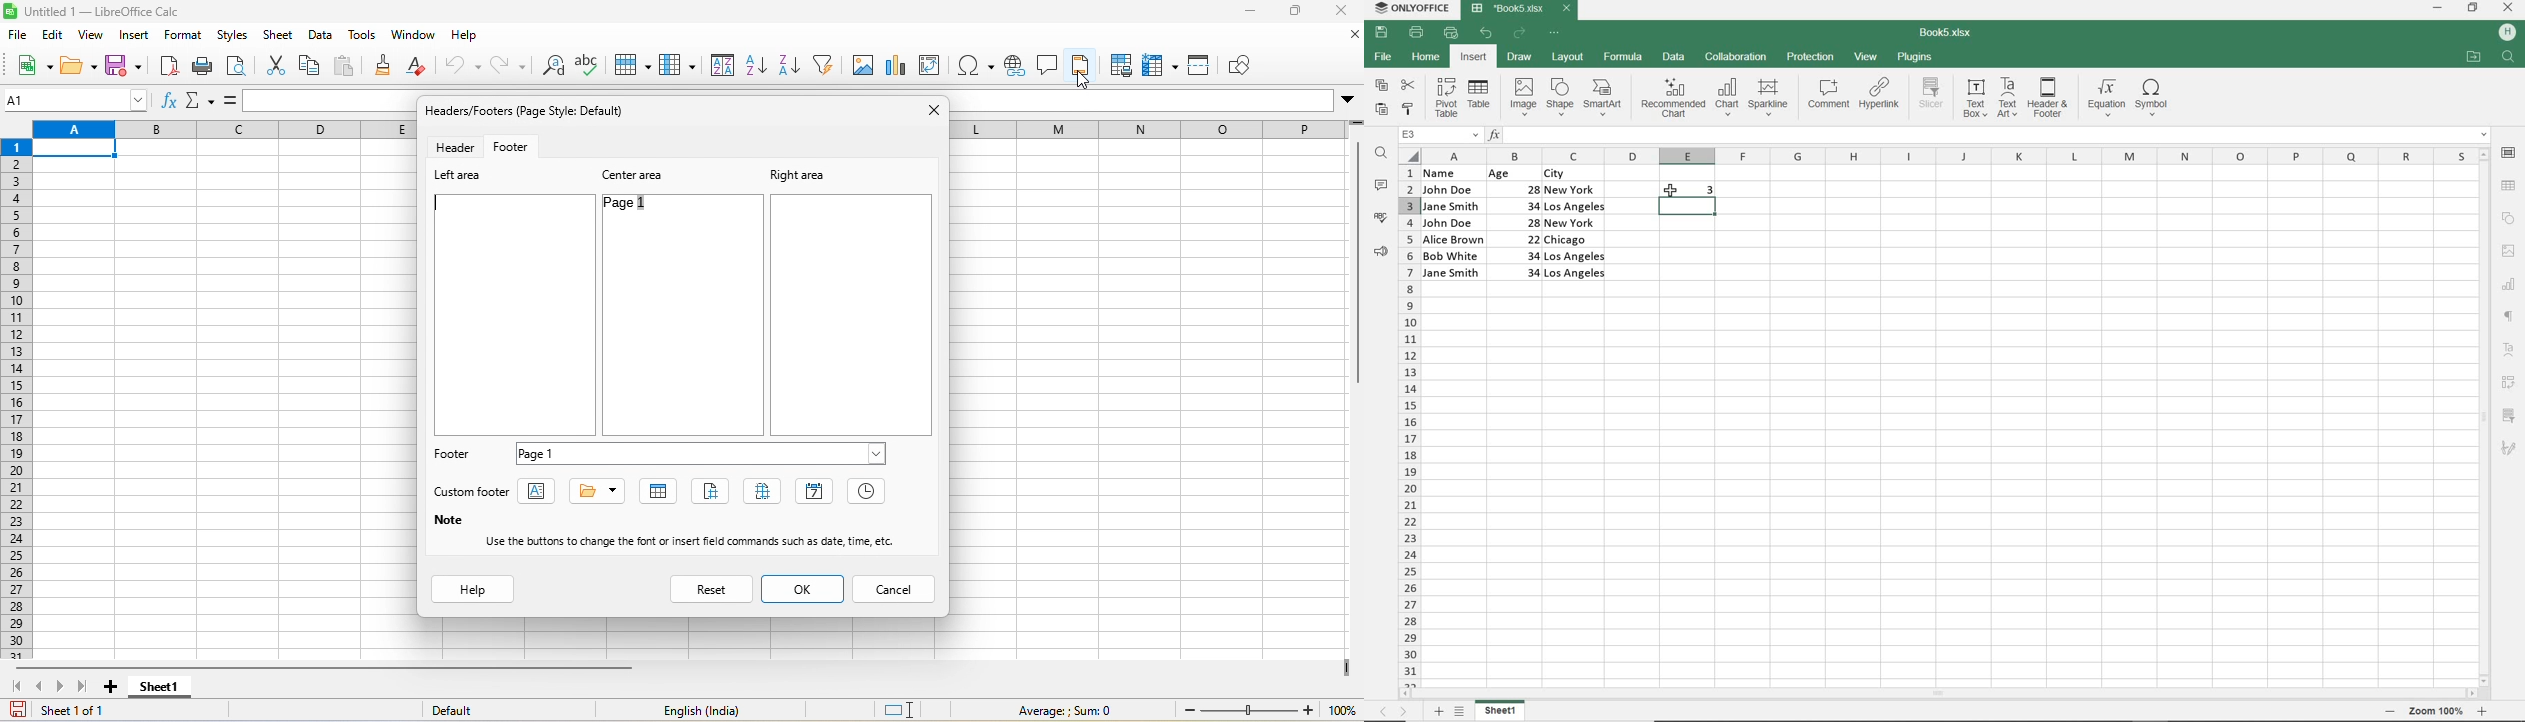 This screenshot has height=728, width=2548. I want to click on UNDO, so click(1486, 33).